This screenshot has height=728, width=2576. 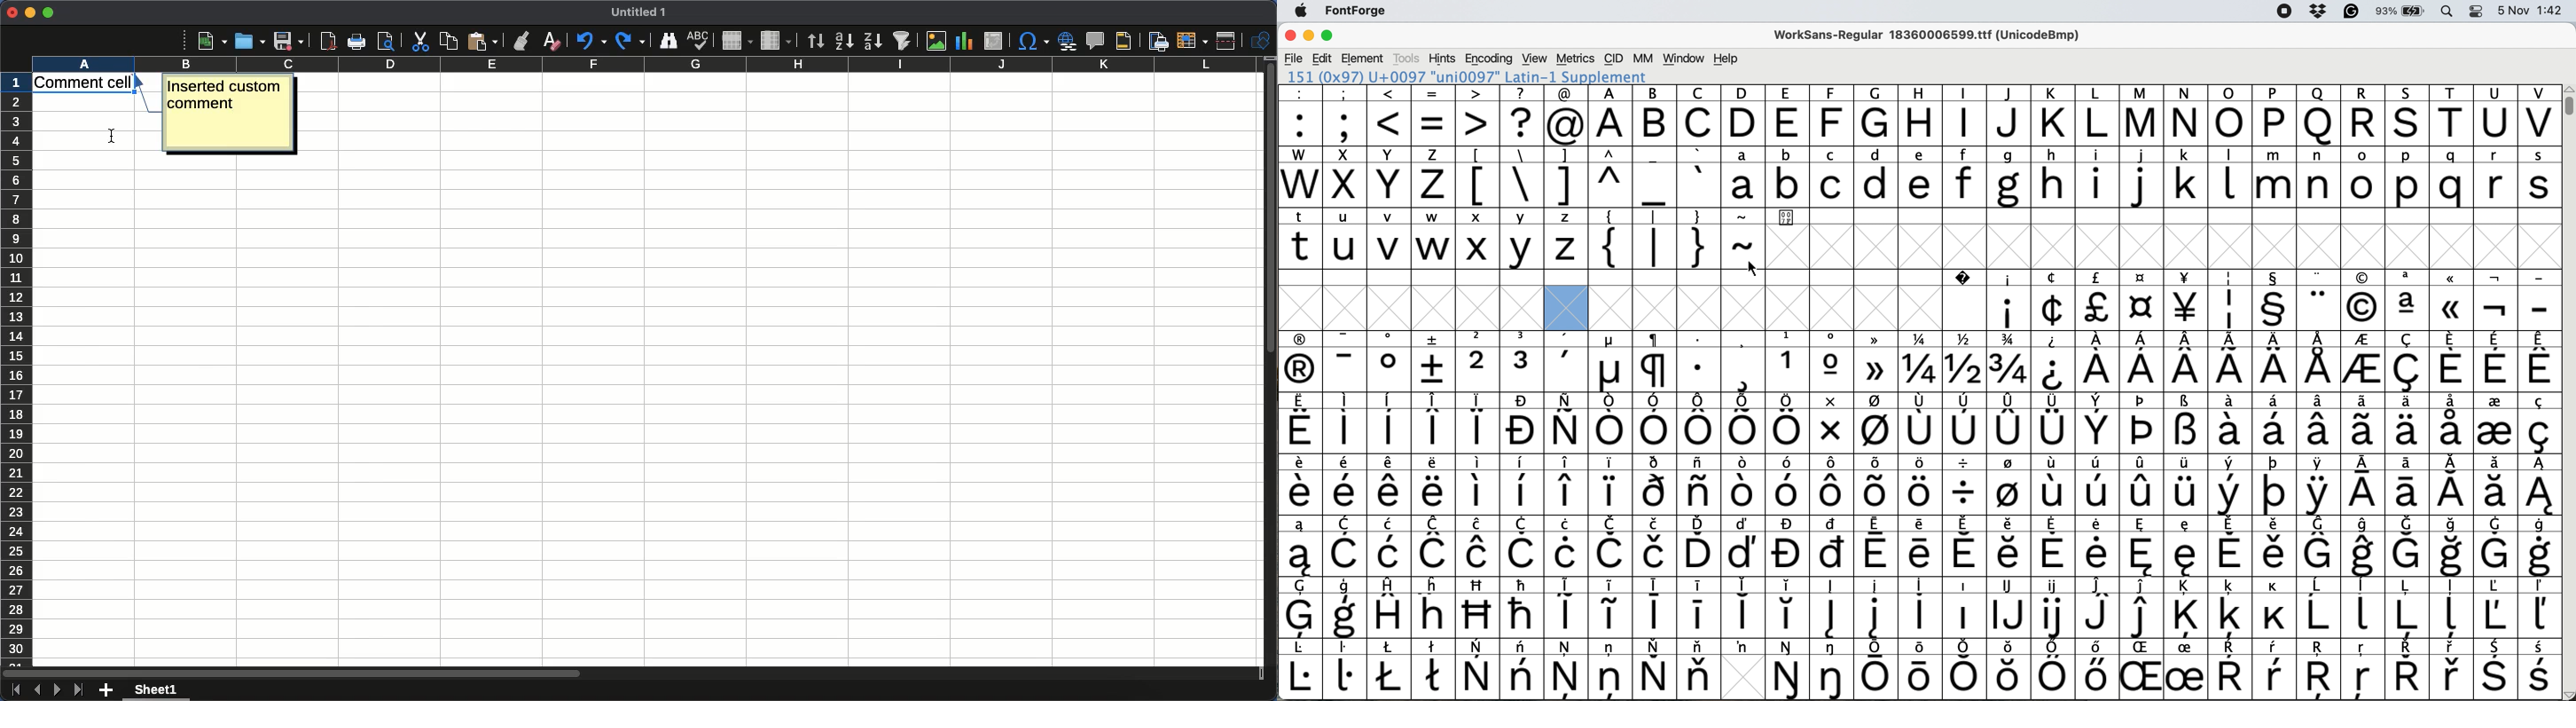 What do you see at coordinates (1192, 40) in the screenshot?
I see `Freeze rows and columns` at bounding box center [1192, 40].